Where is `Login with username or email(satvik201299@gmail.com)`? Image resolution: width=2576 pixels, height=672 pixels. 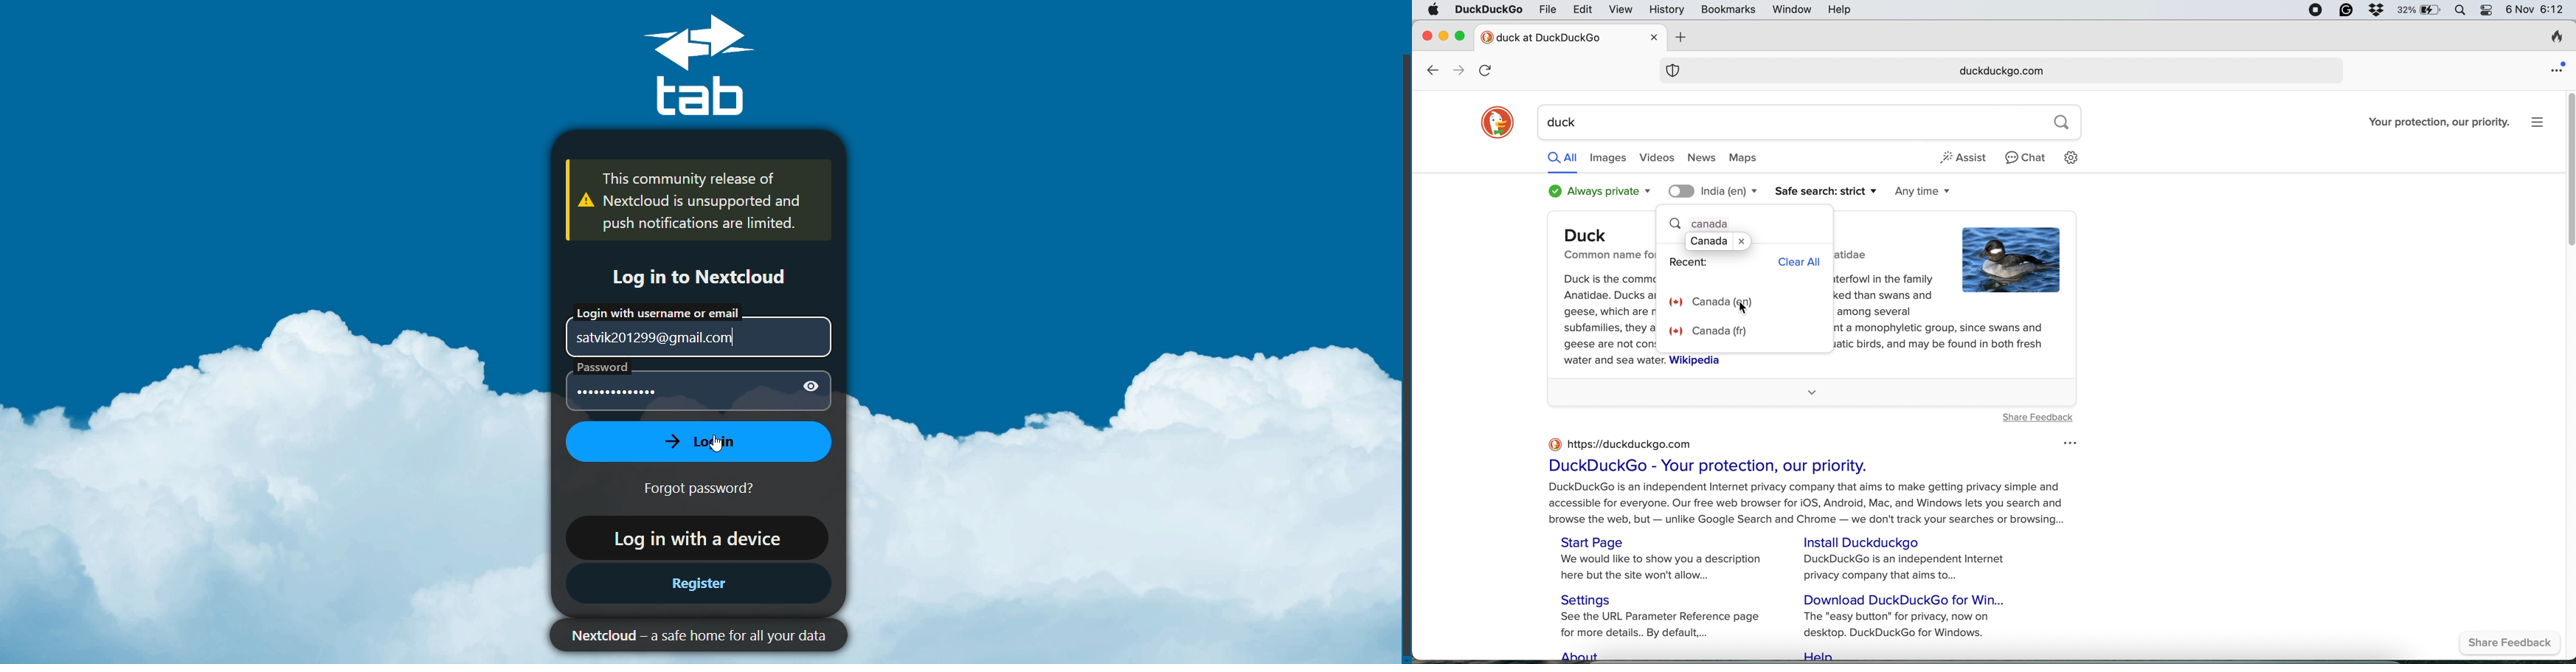 Login with username or email(satvik201299@gmail.com) is located at coordinates (693, 328).